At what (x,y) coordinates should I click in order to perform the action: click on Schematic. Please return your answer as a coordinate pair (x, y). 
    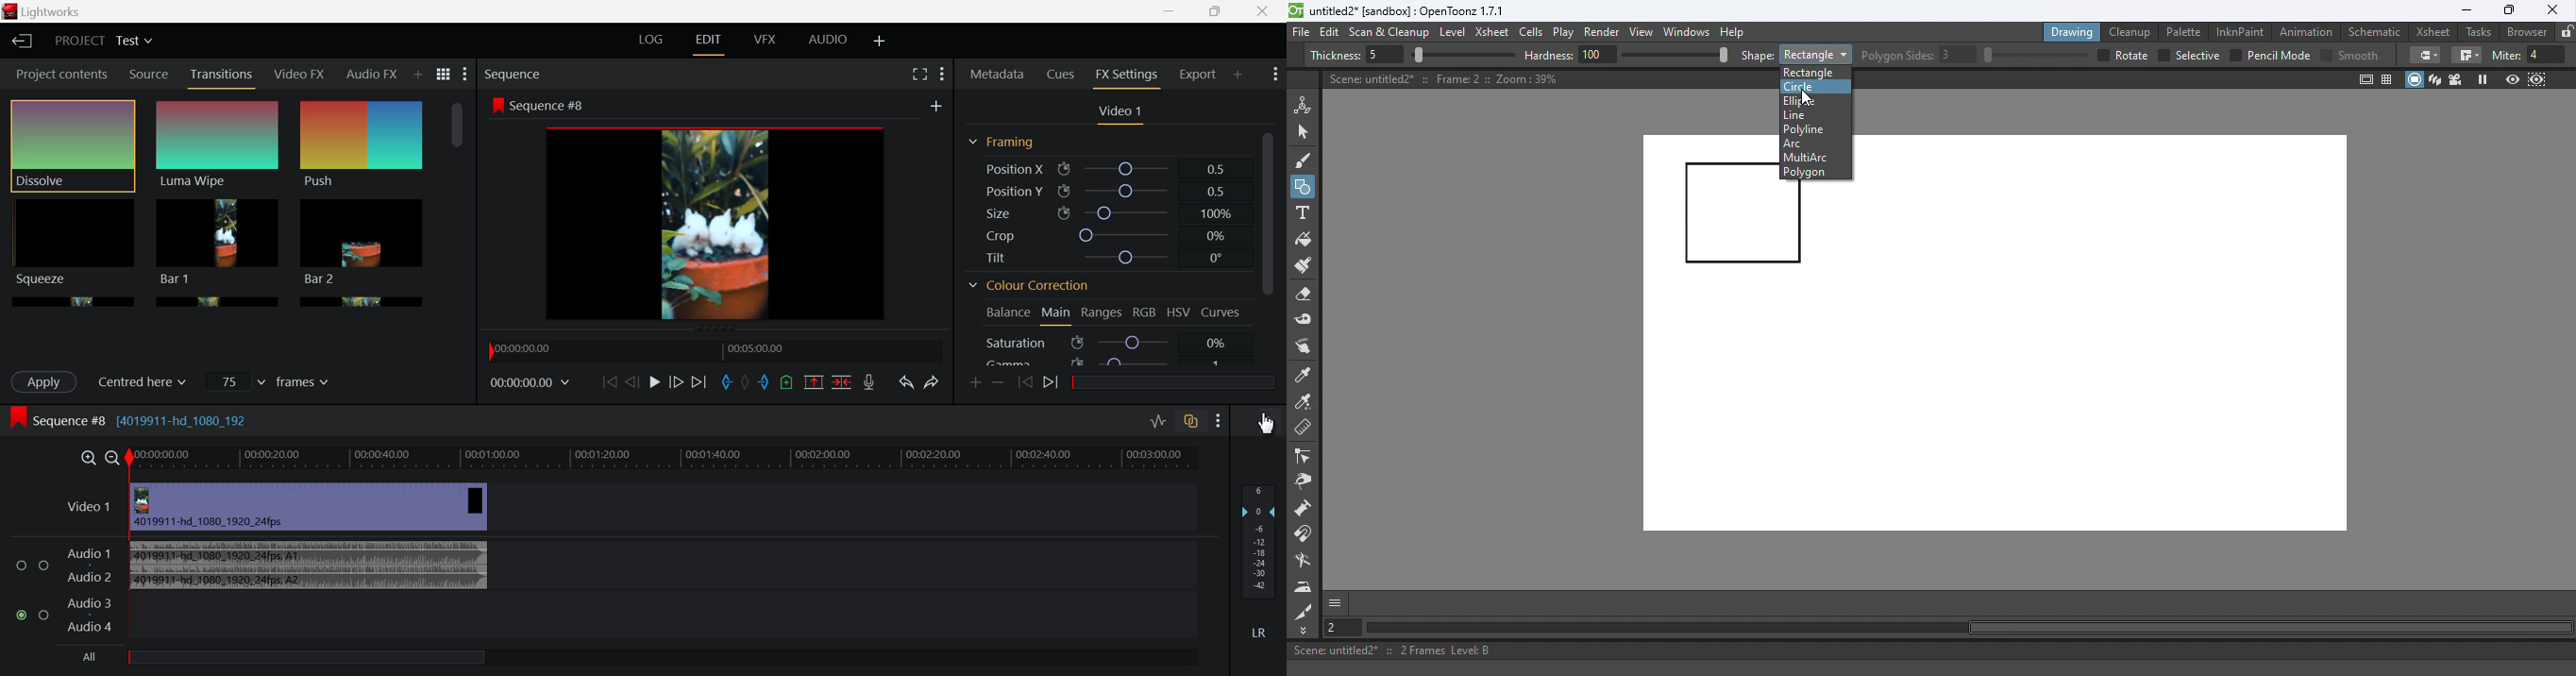
    Looking at the image, I should click on (2375, 32).